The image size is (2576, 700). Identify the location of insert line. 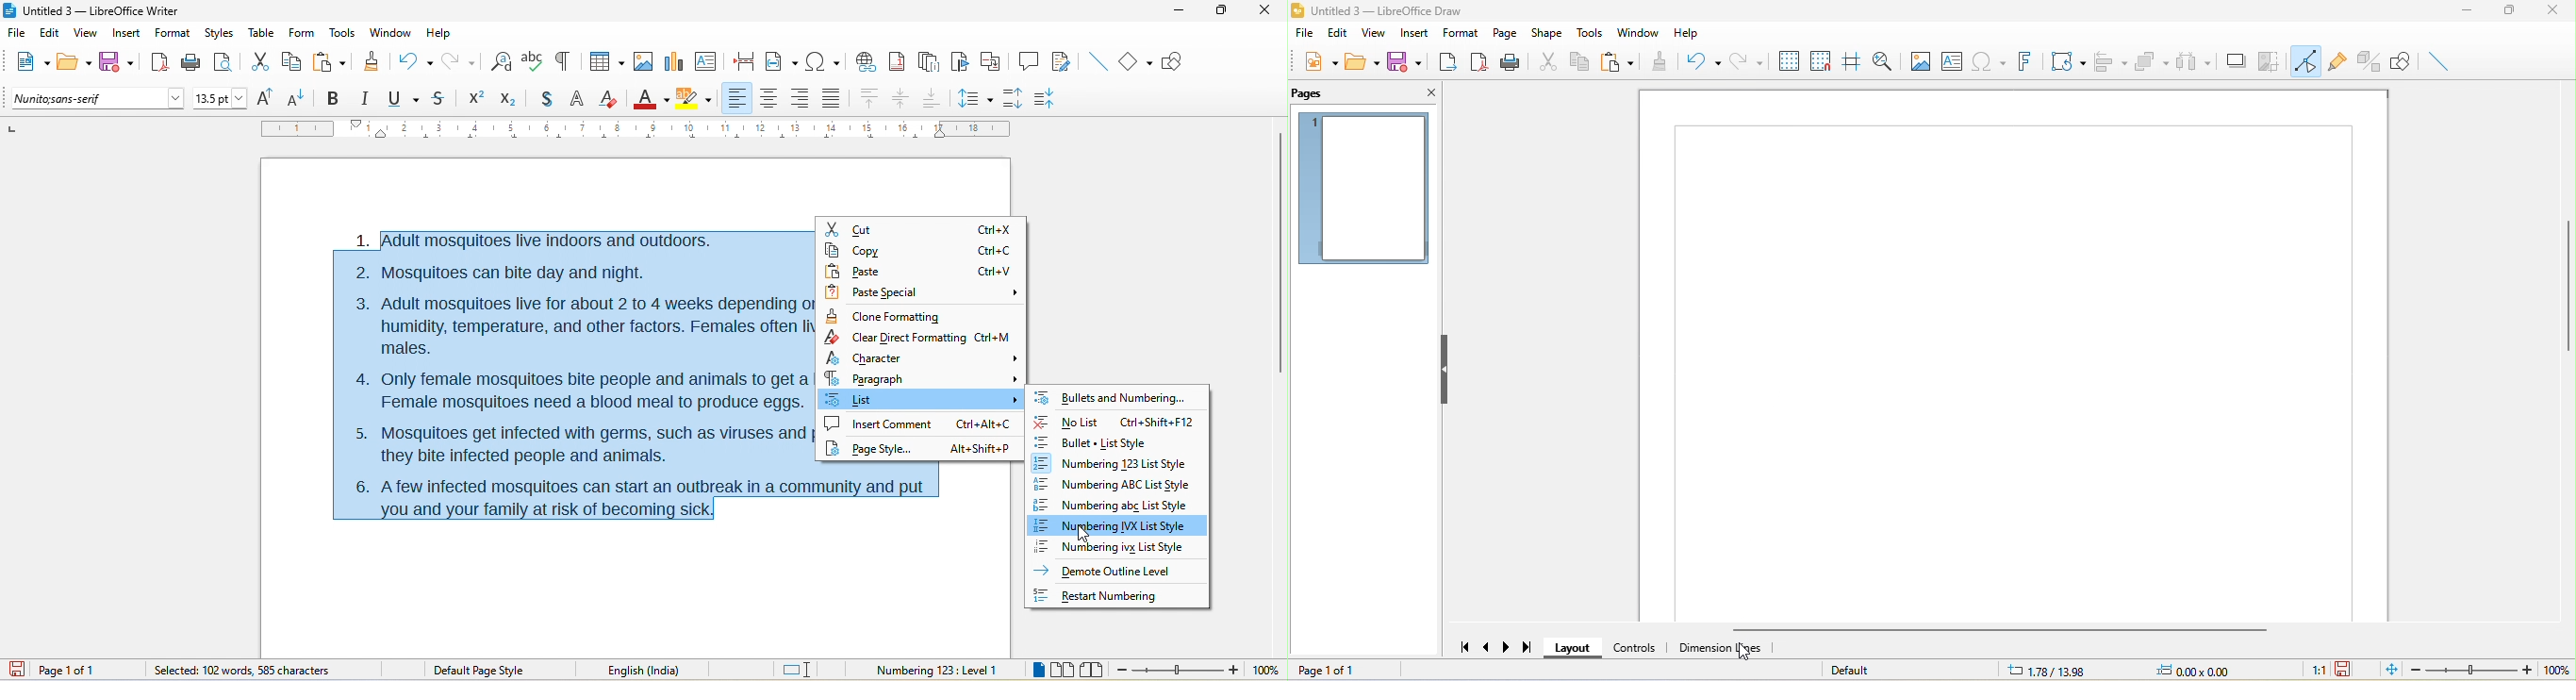
(2442, 61).